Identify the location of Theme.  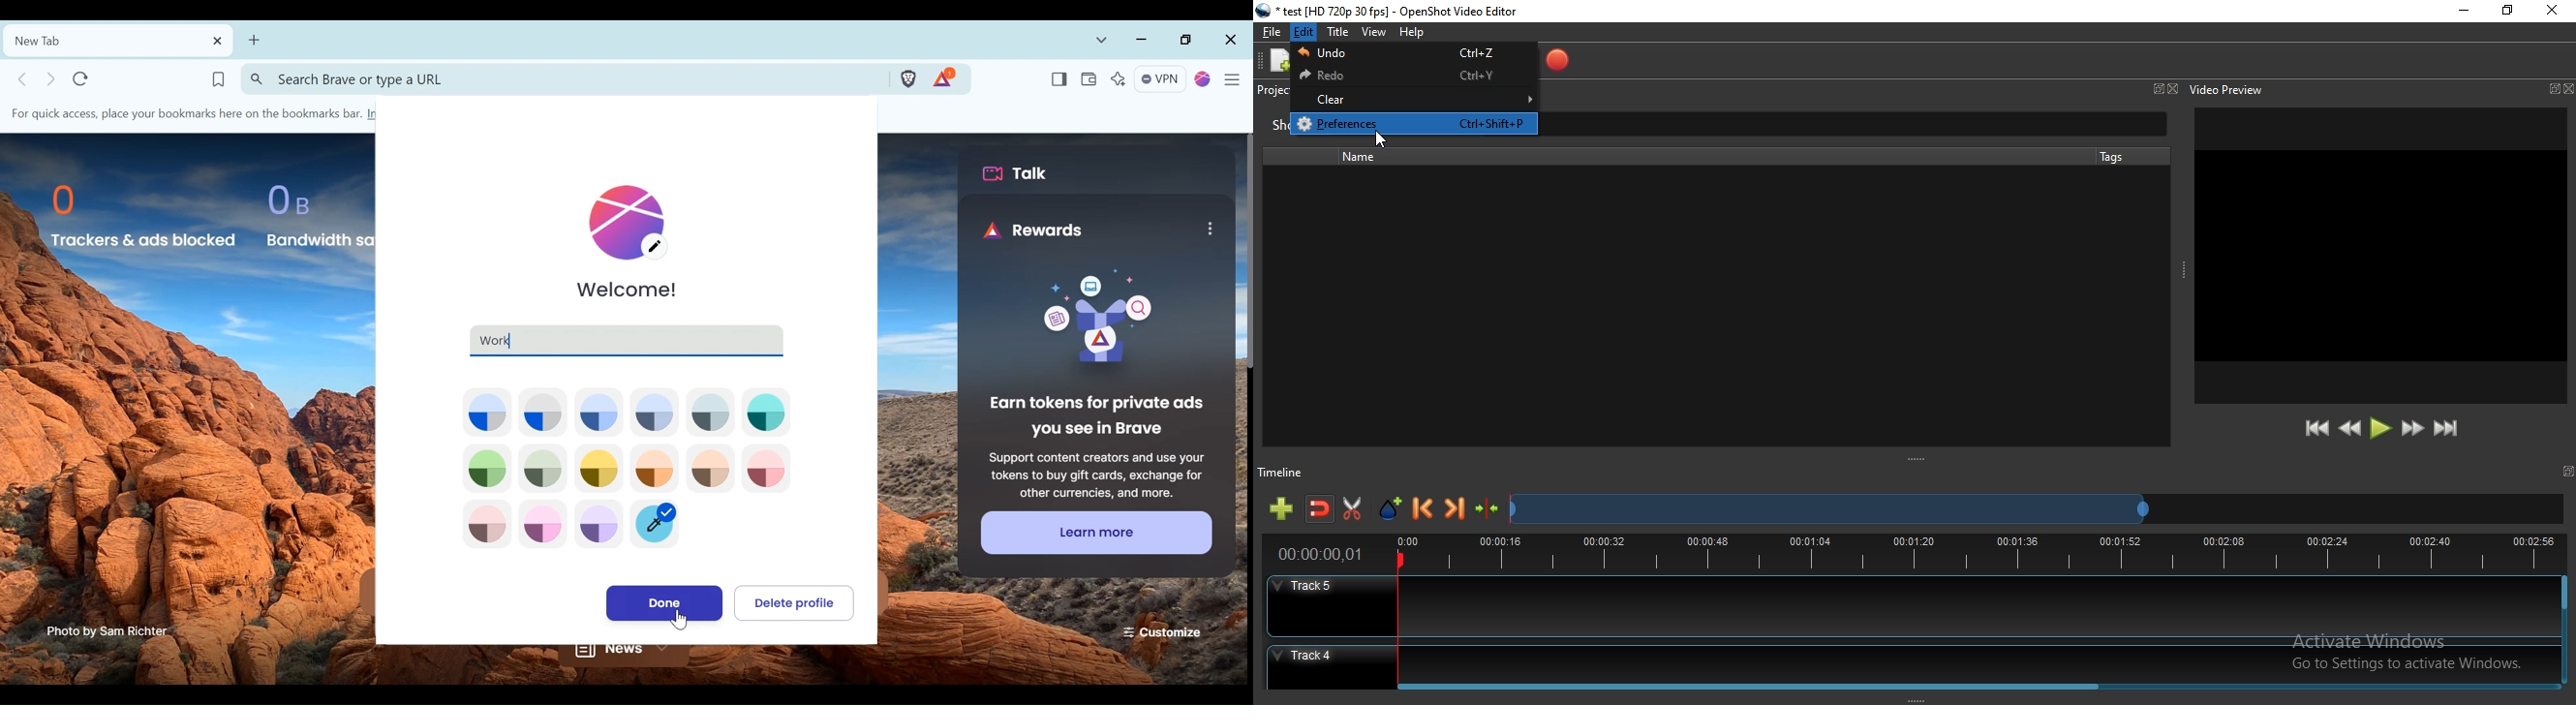
(710, 469).